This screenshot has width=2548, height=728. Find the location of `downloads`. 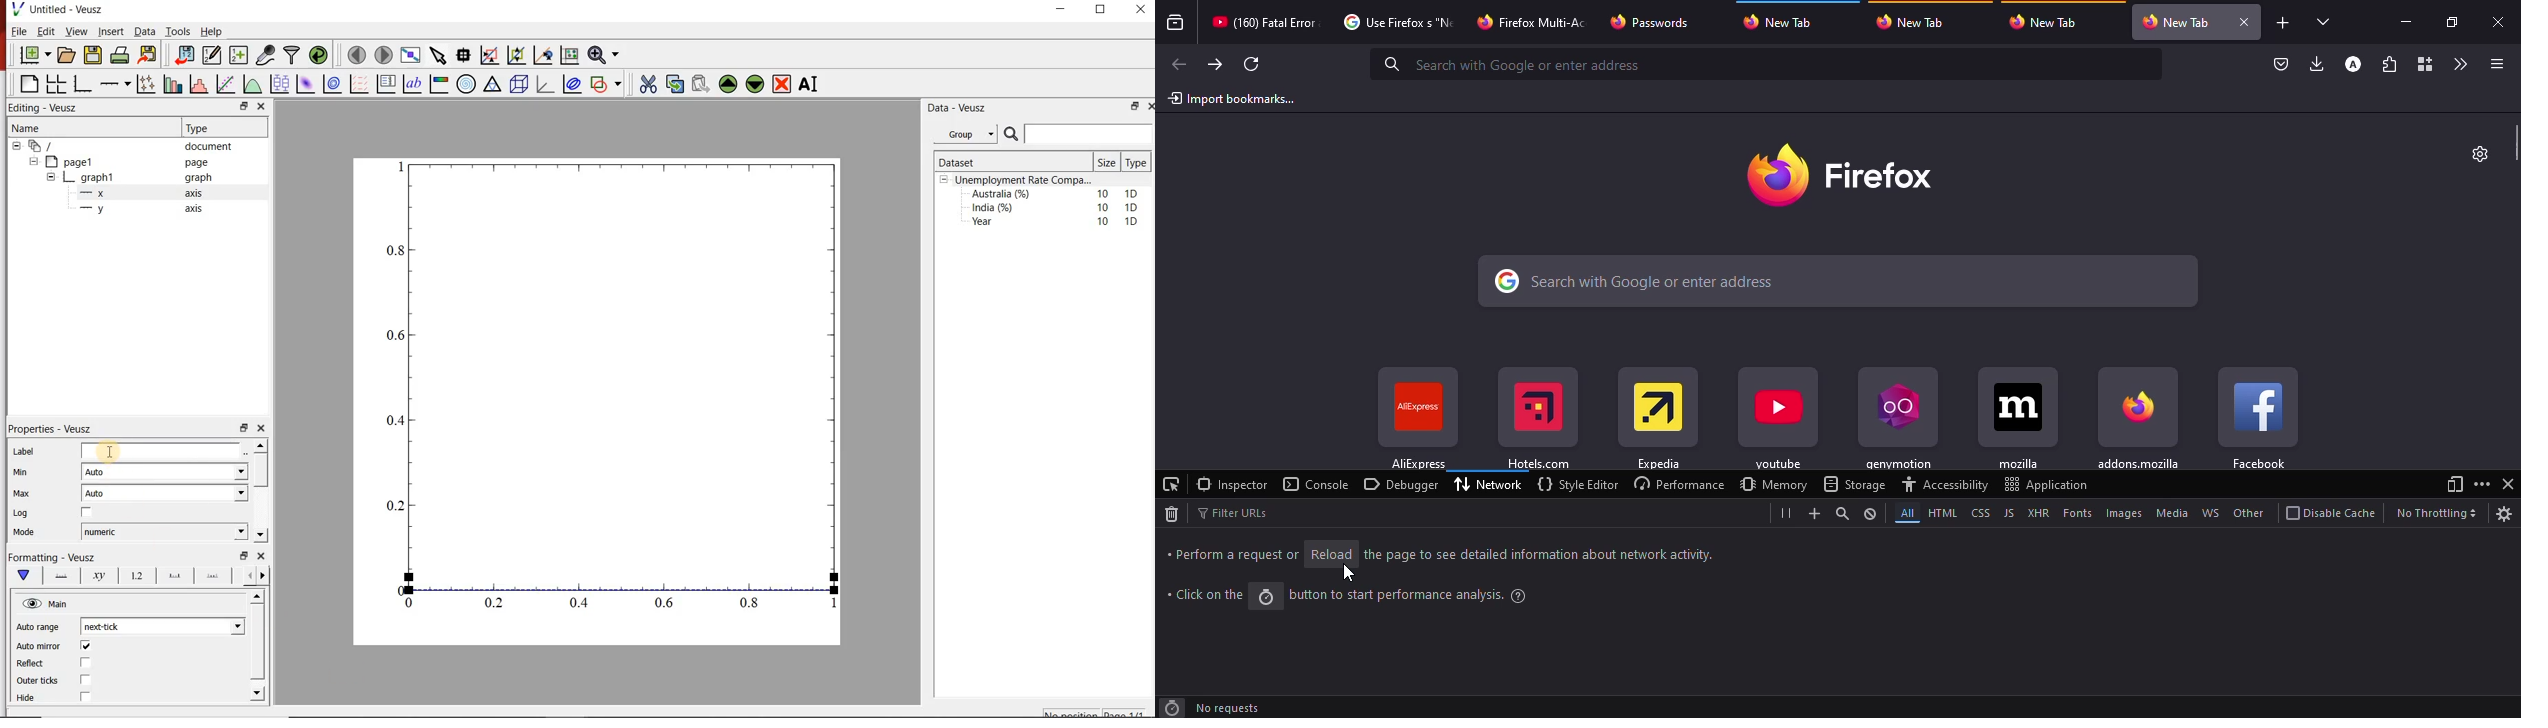

downloads is located at coordinates (2317, 64).